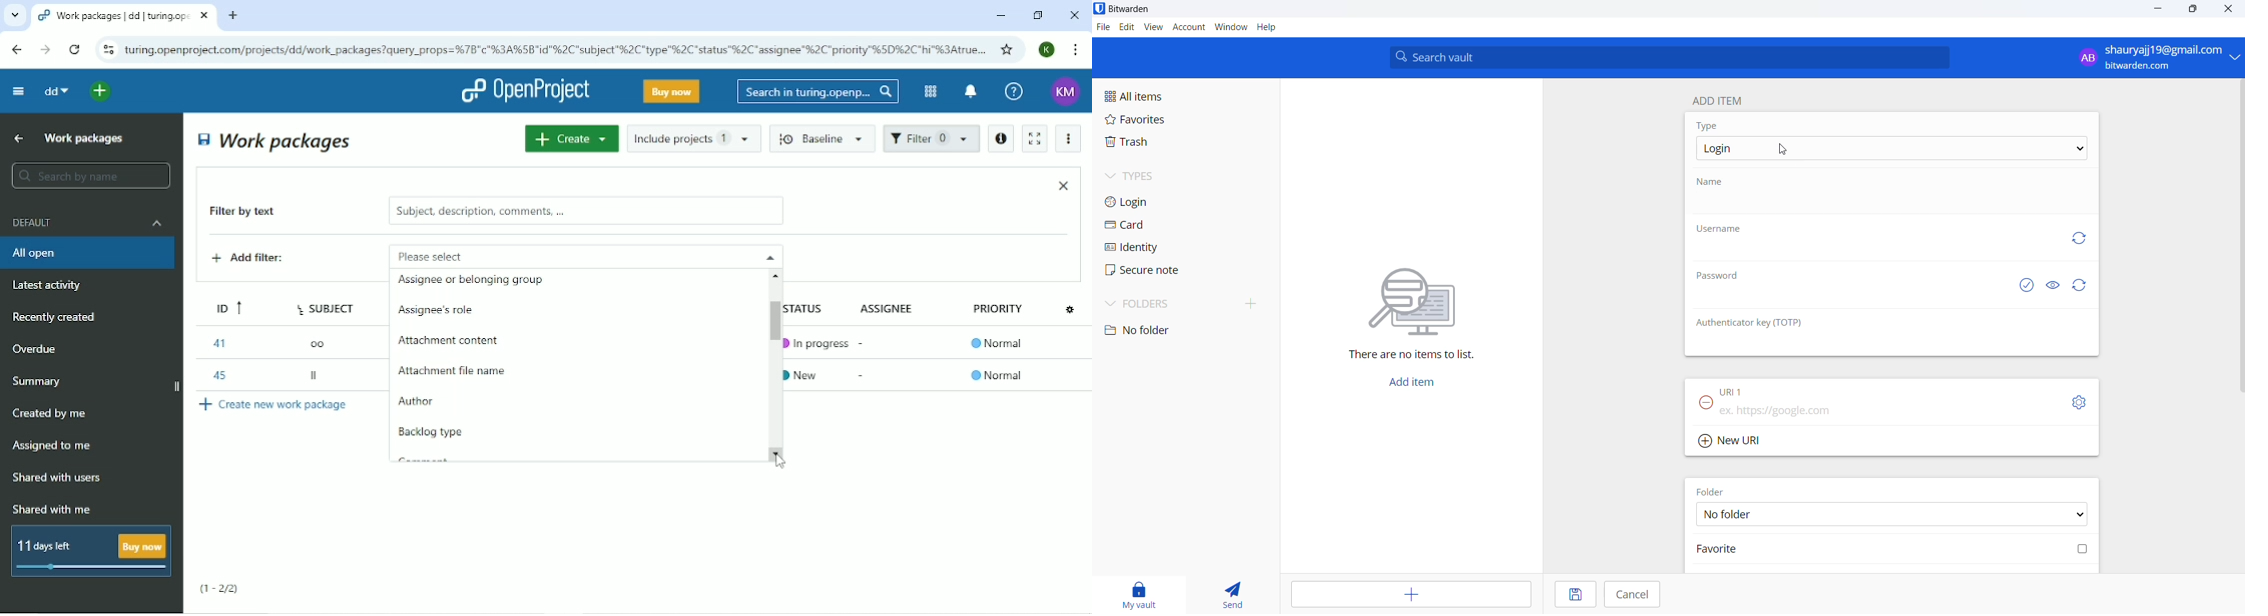 This screenshot has height=616, width=2268. What do you see at coordinates (525, 91) in the screenshot?
I see `OpenProject` at bounding box center [525, 91].